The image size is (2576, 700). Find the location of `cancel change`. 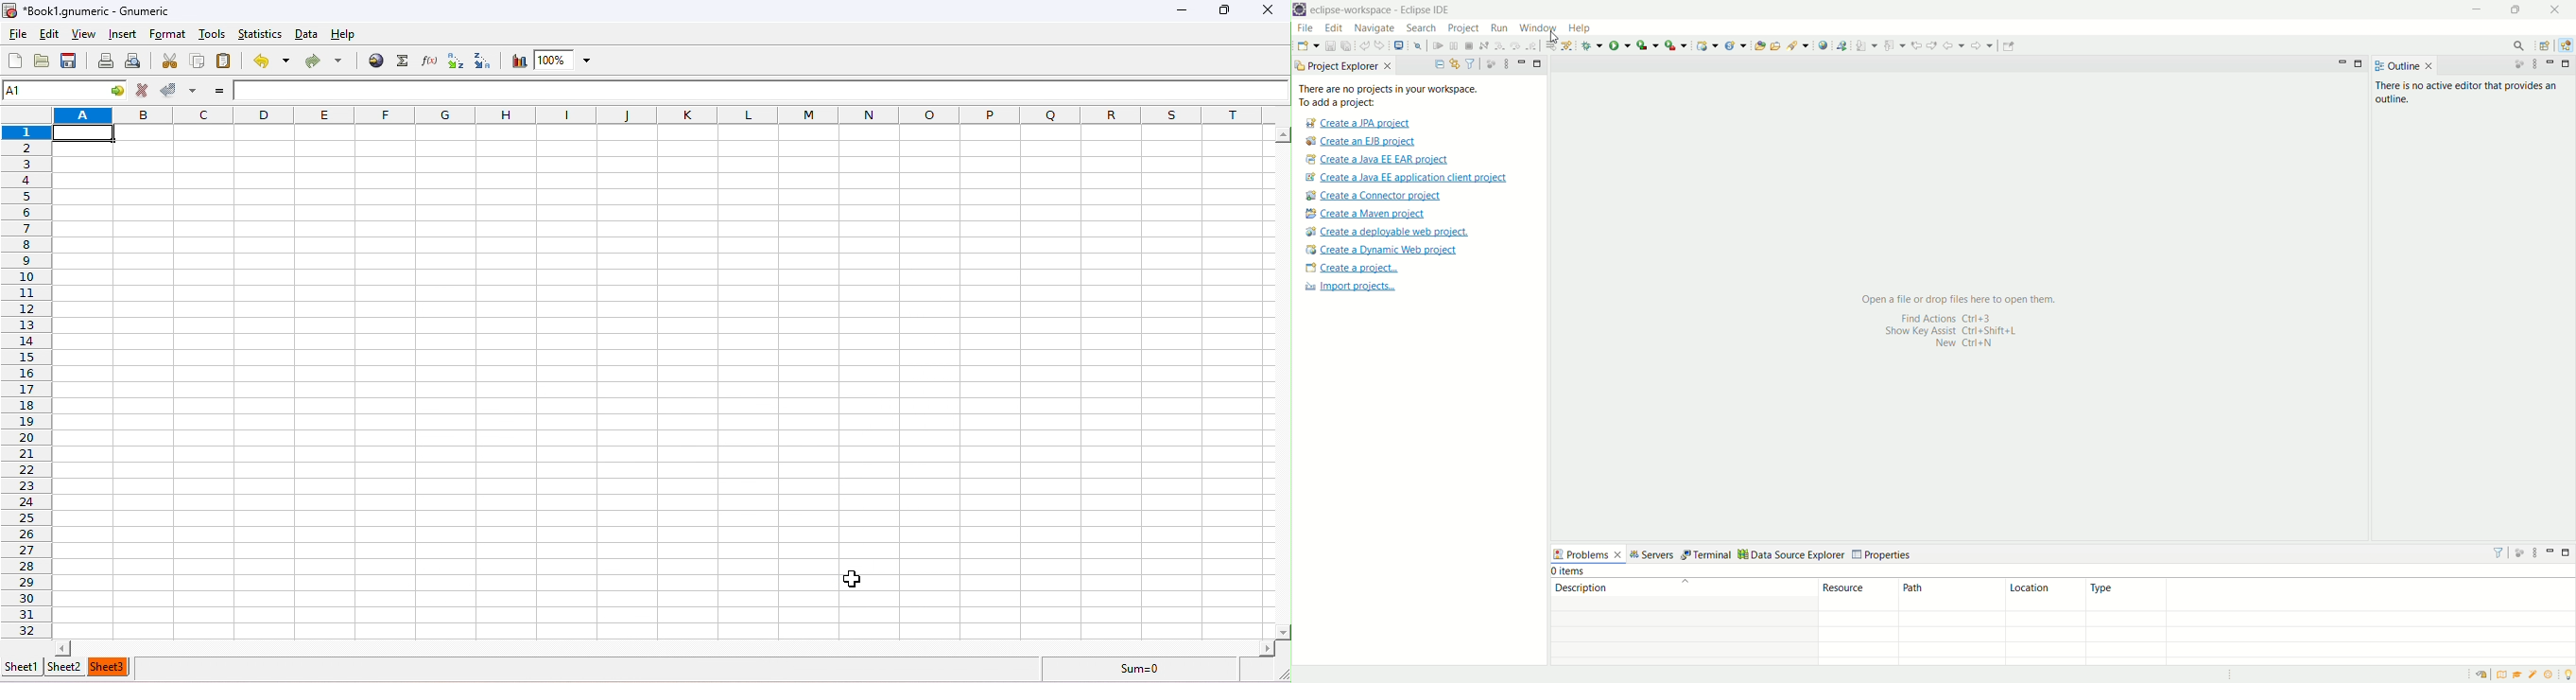

cancel change is located at coordinates (144, 93).